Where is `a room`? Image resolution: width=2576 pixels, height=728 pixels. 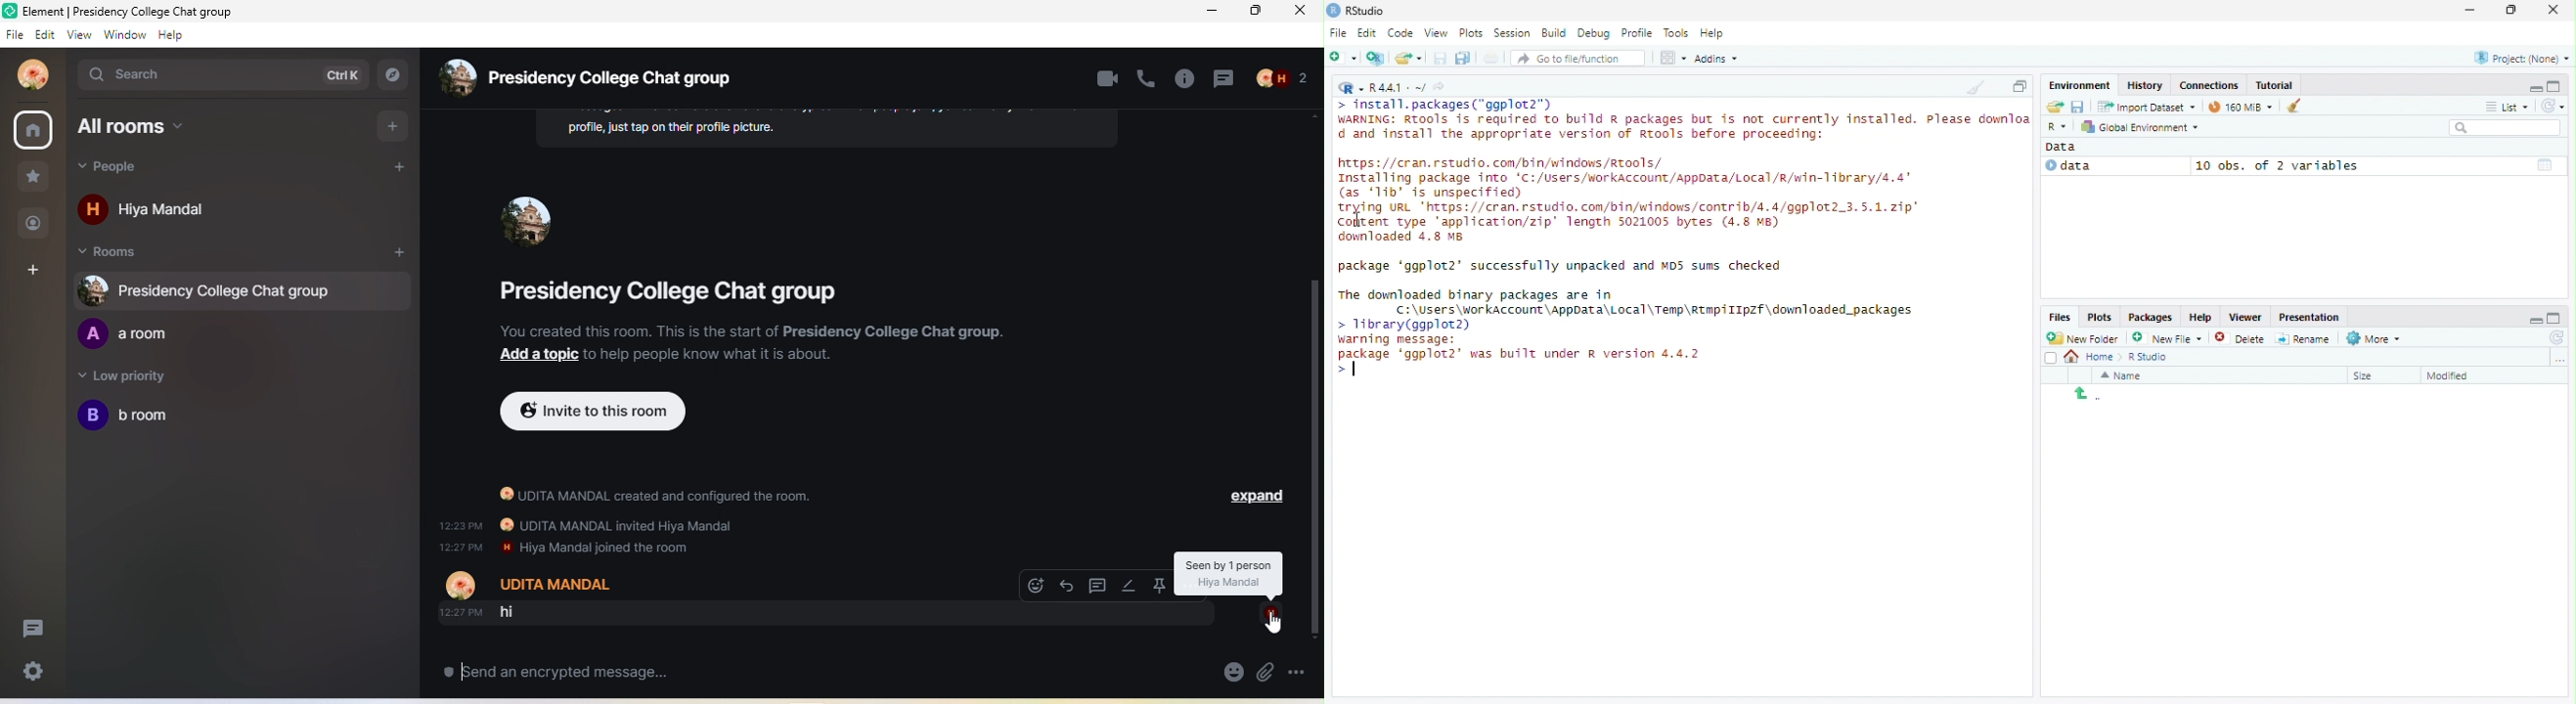
a room is located at coordinates (124, 334).